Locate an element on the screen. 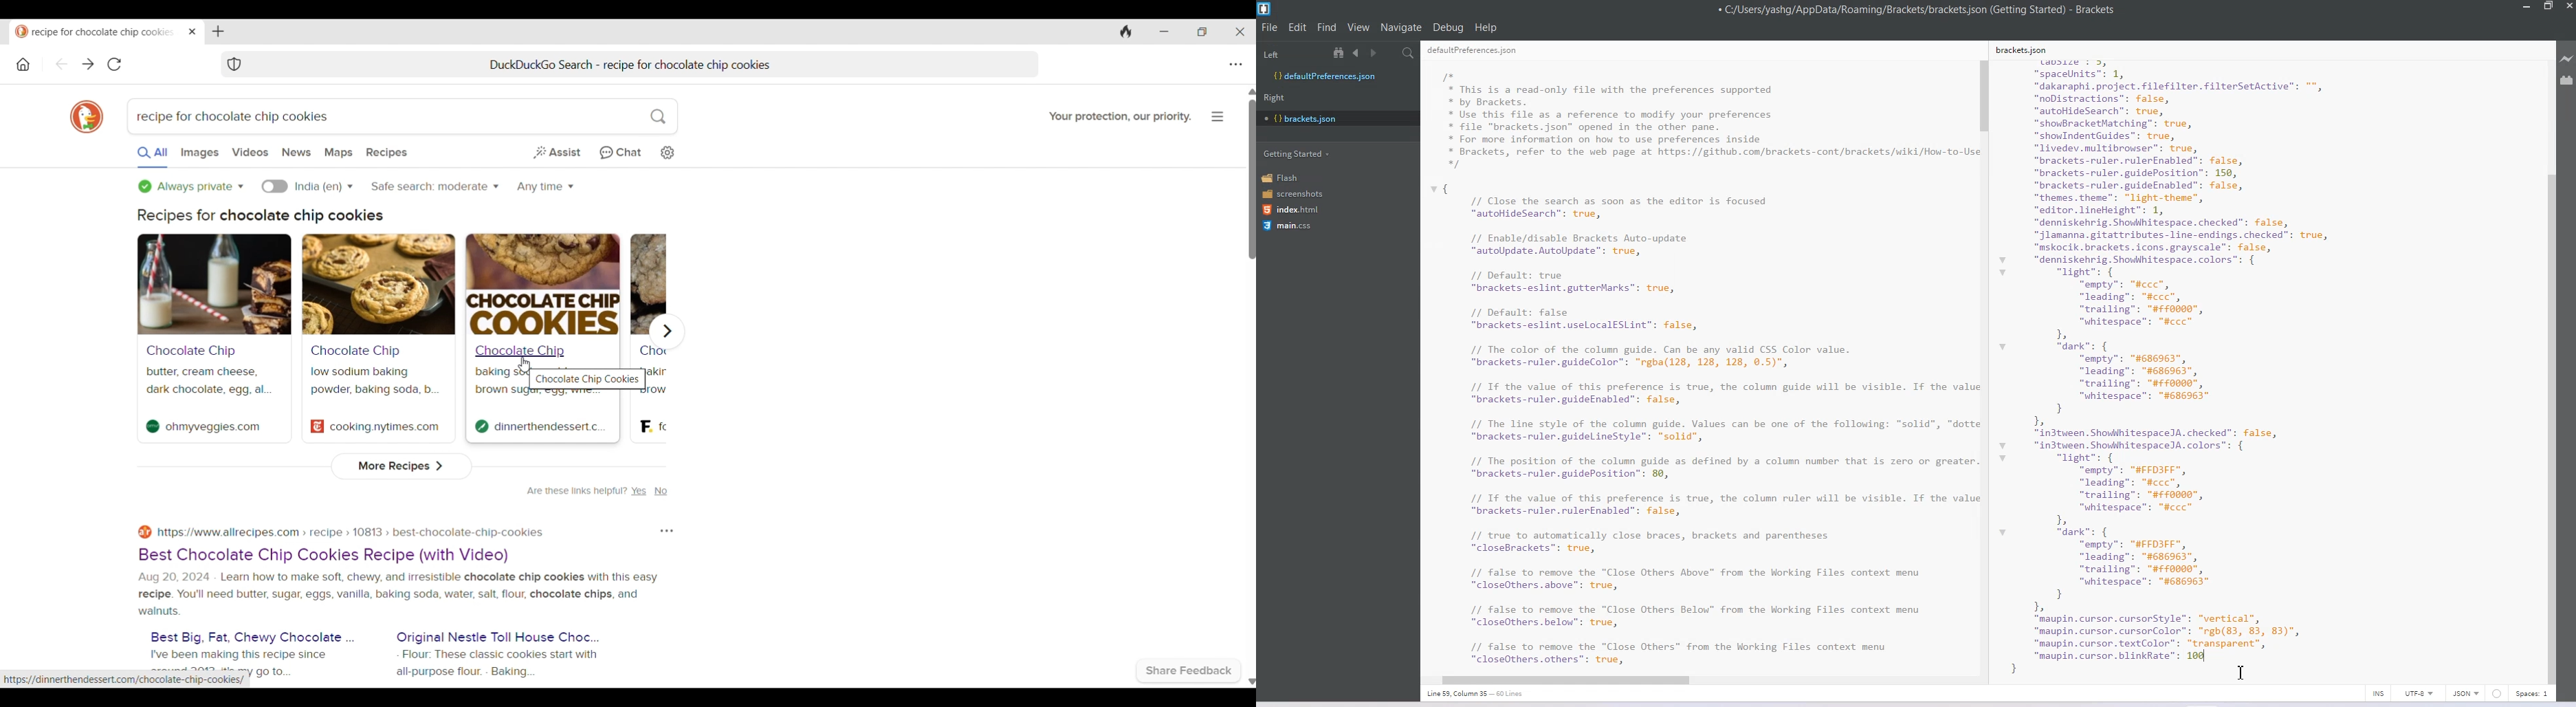 The image size is (2576, 728). Text Cursor is located at coordinates (2241, 673).